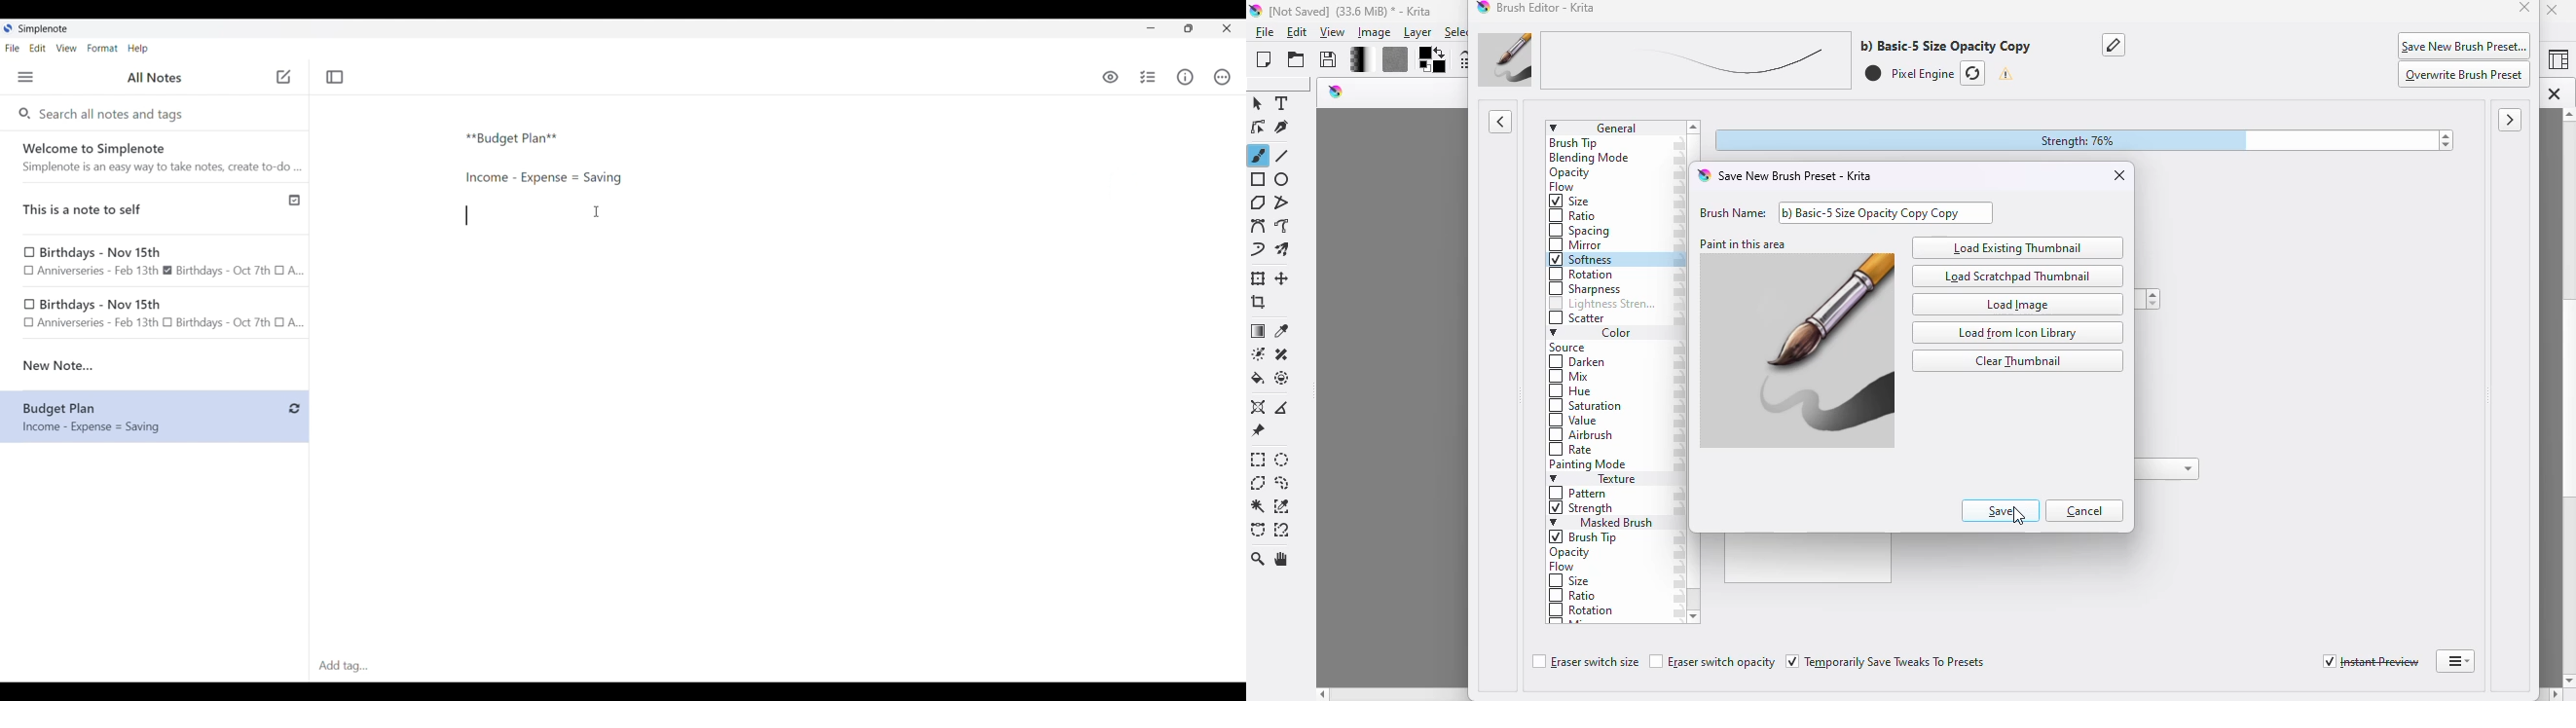 Image resolution: width=2576 pixels, height=728 pixels. Describe the element at coordinates (2371, 662) in the screenshot. I see `instant preview` at that location.